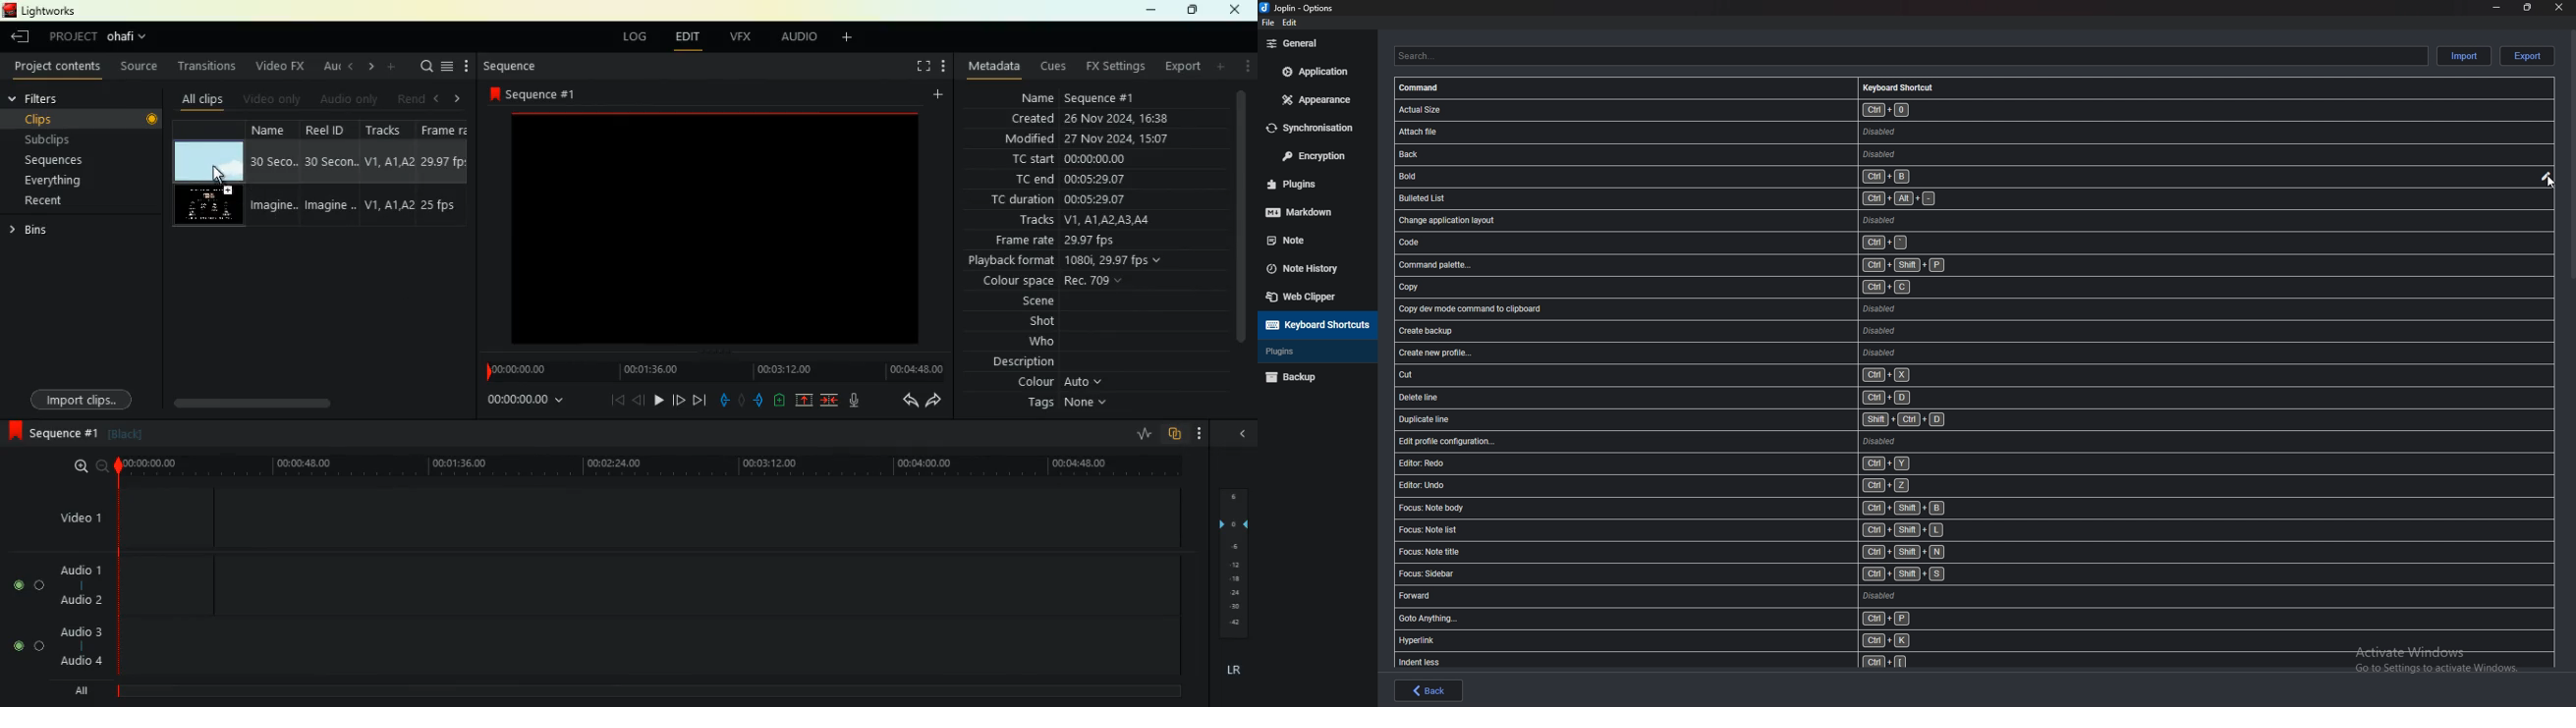  What do you see at coordinates (1314, 44) in the screenshot?
I see `general` at bounding box center [1314, 44].